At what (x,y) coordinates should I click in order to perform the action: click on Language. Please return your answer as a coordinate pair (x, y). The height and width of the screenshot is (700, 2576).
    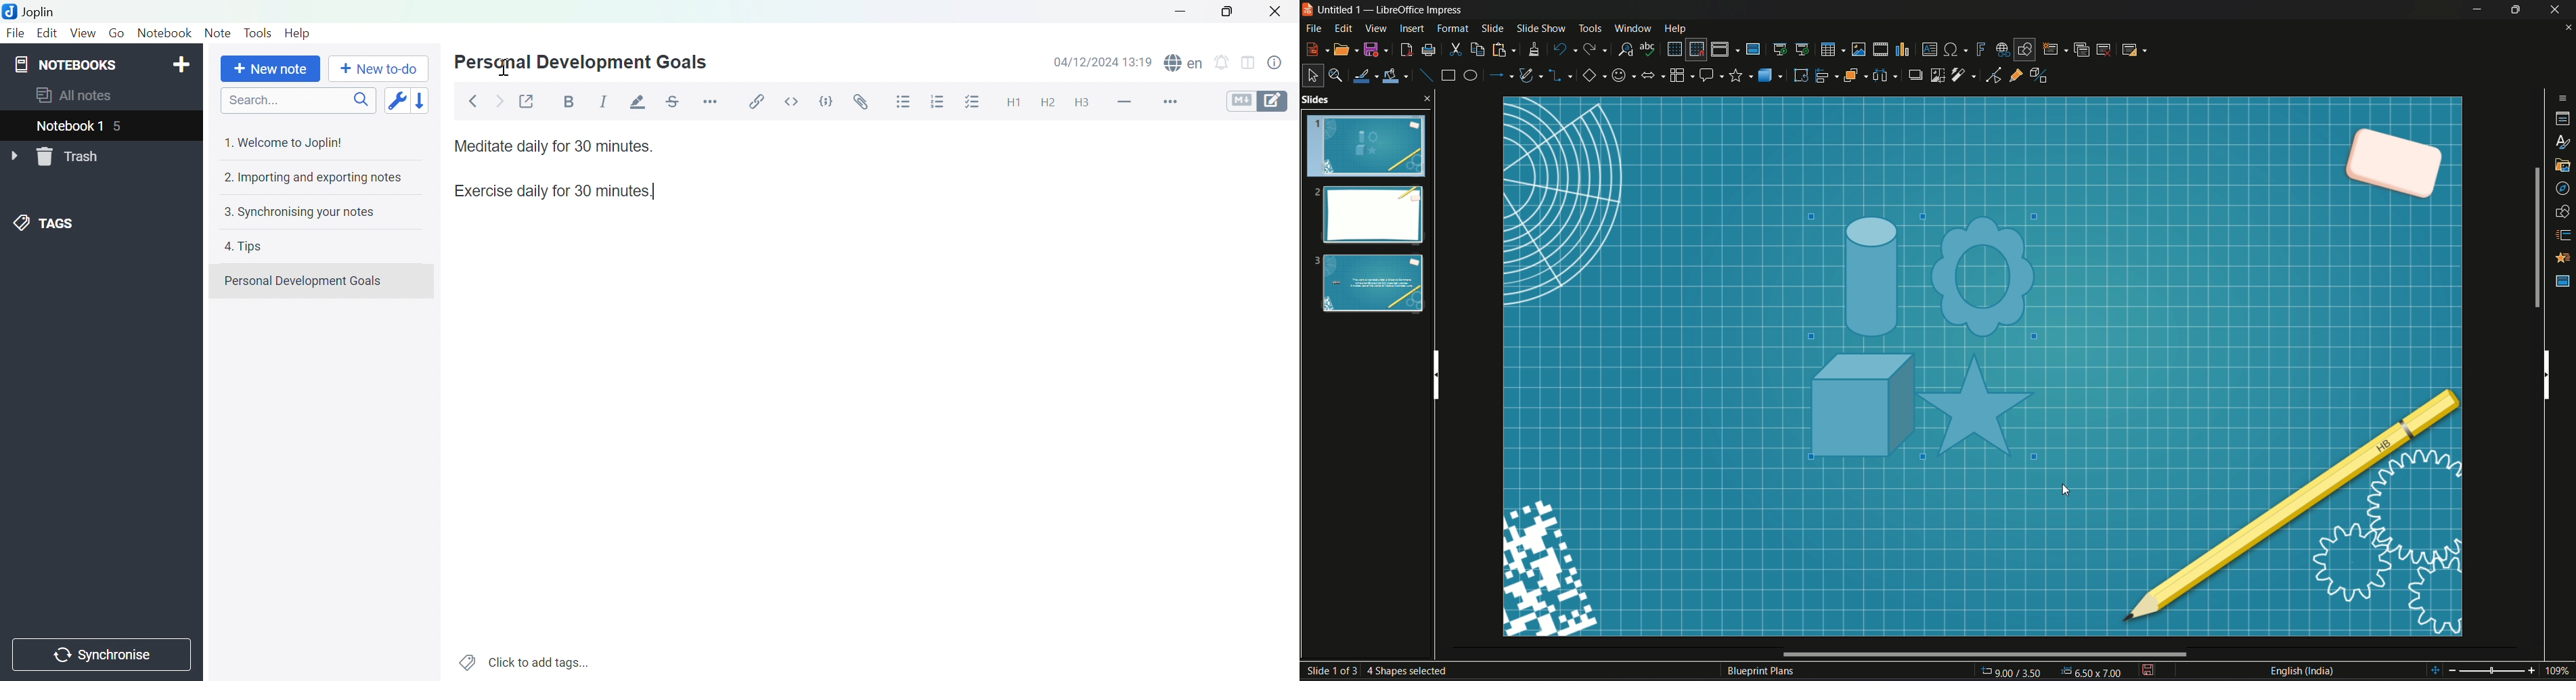
    Looking at the image, I should click on (2302, 671).